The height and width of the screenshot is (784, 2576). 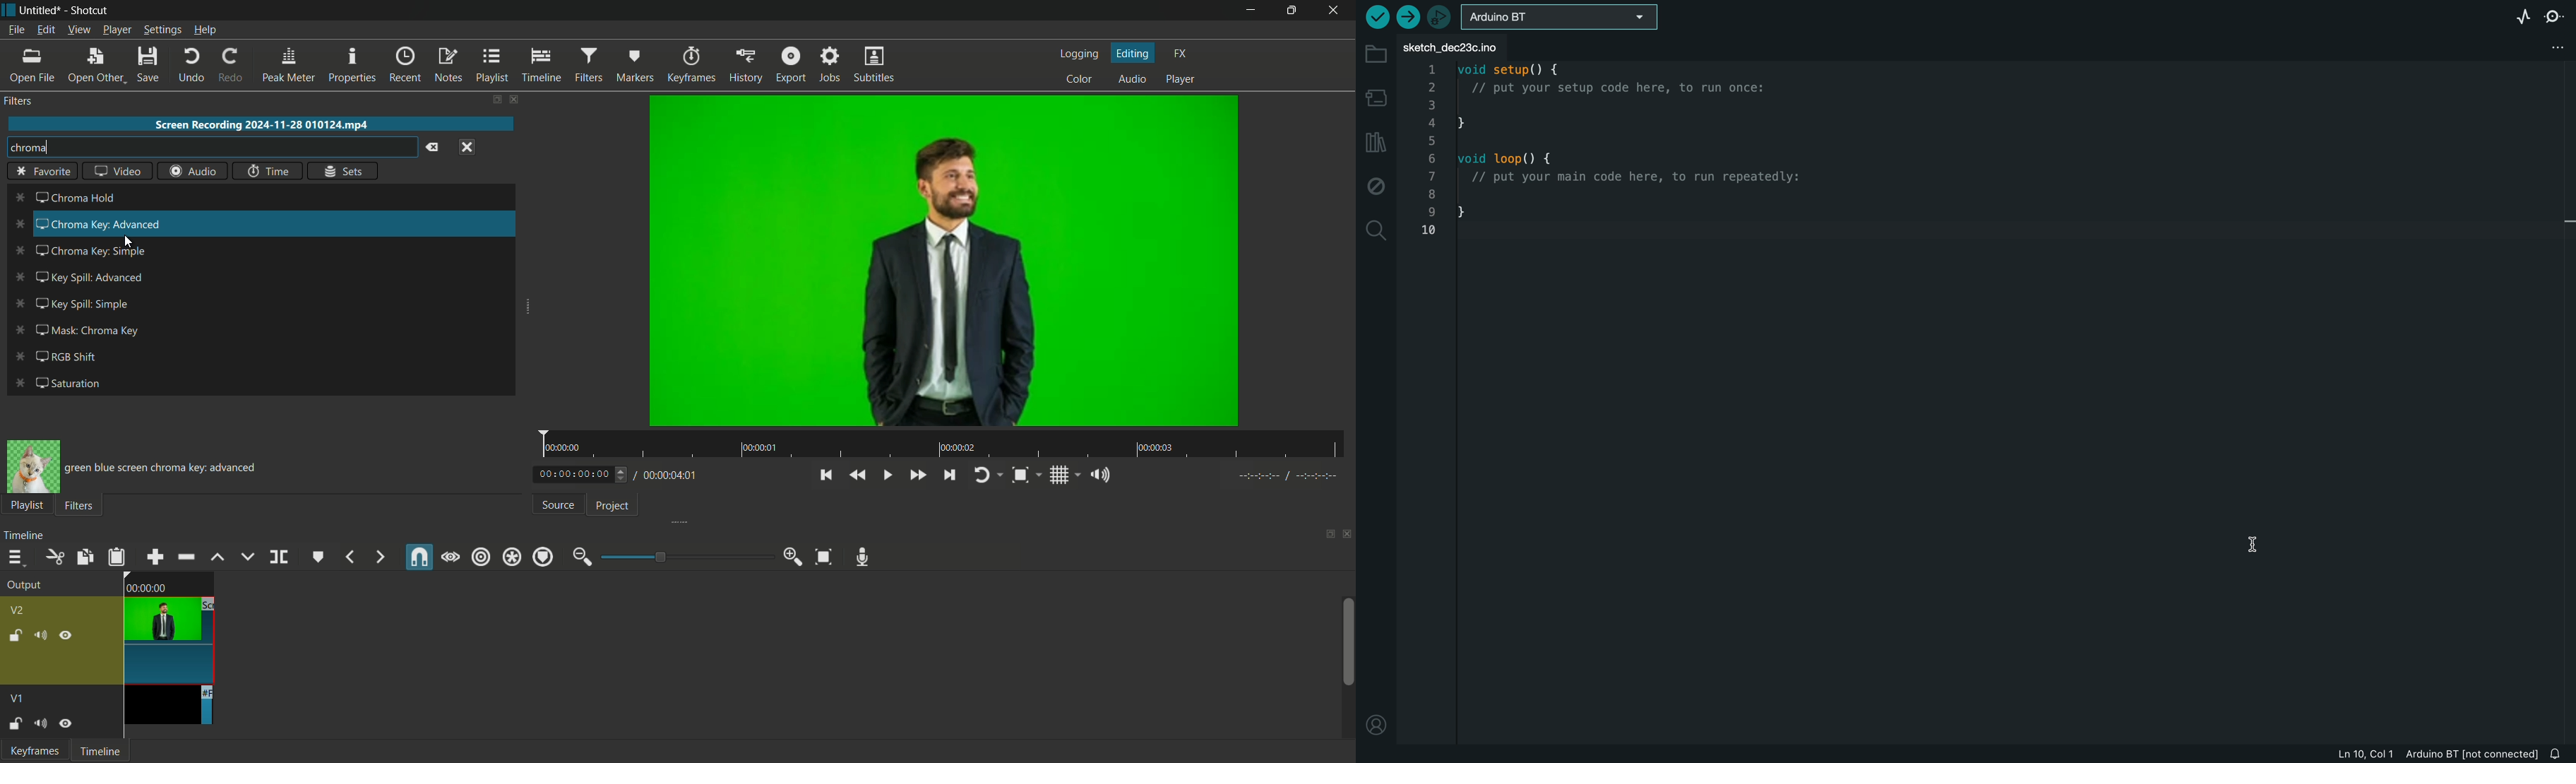 What do you see at coordinates (163, 469) in the screenshot?
I see `green blue screen chroma key: advanced` at bounding box center [163, 469].